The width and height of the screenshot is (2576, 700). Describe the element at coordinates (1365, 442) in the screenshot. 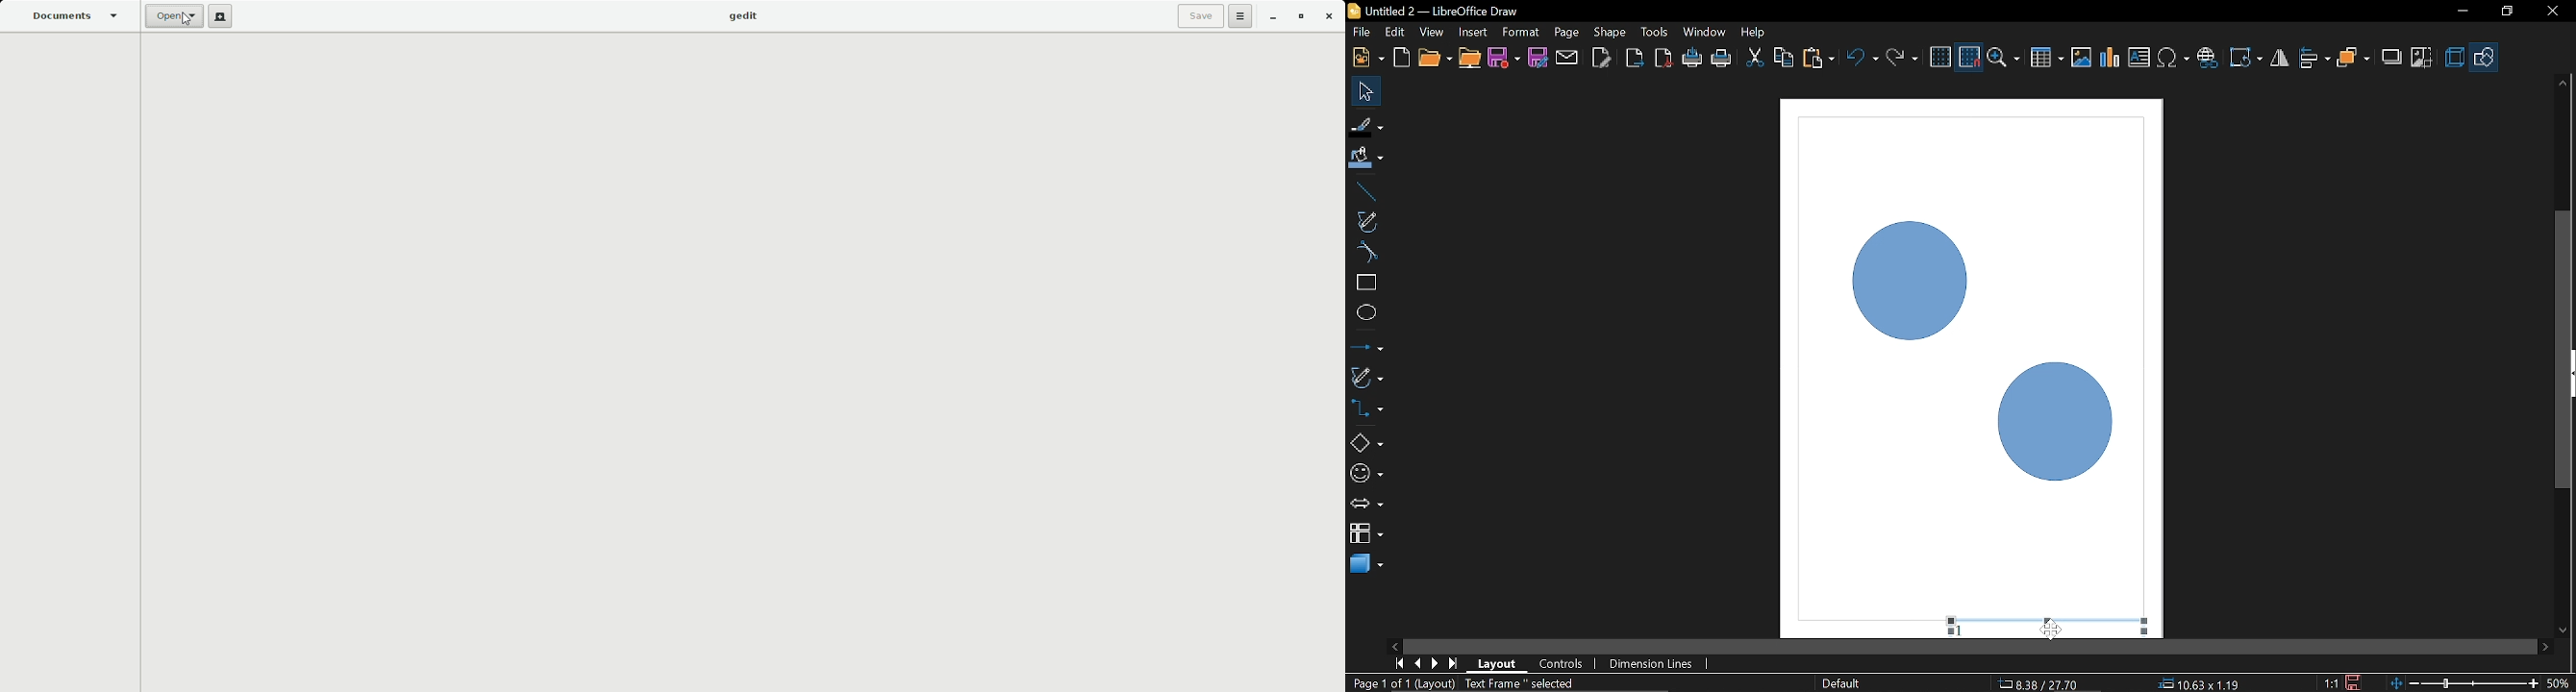

I see `Shapes` at that location.